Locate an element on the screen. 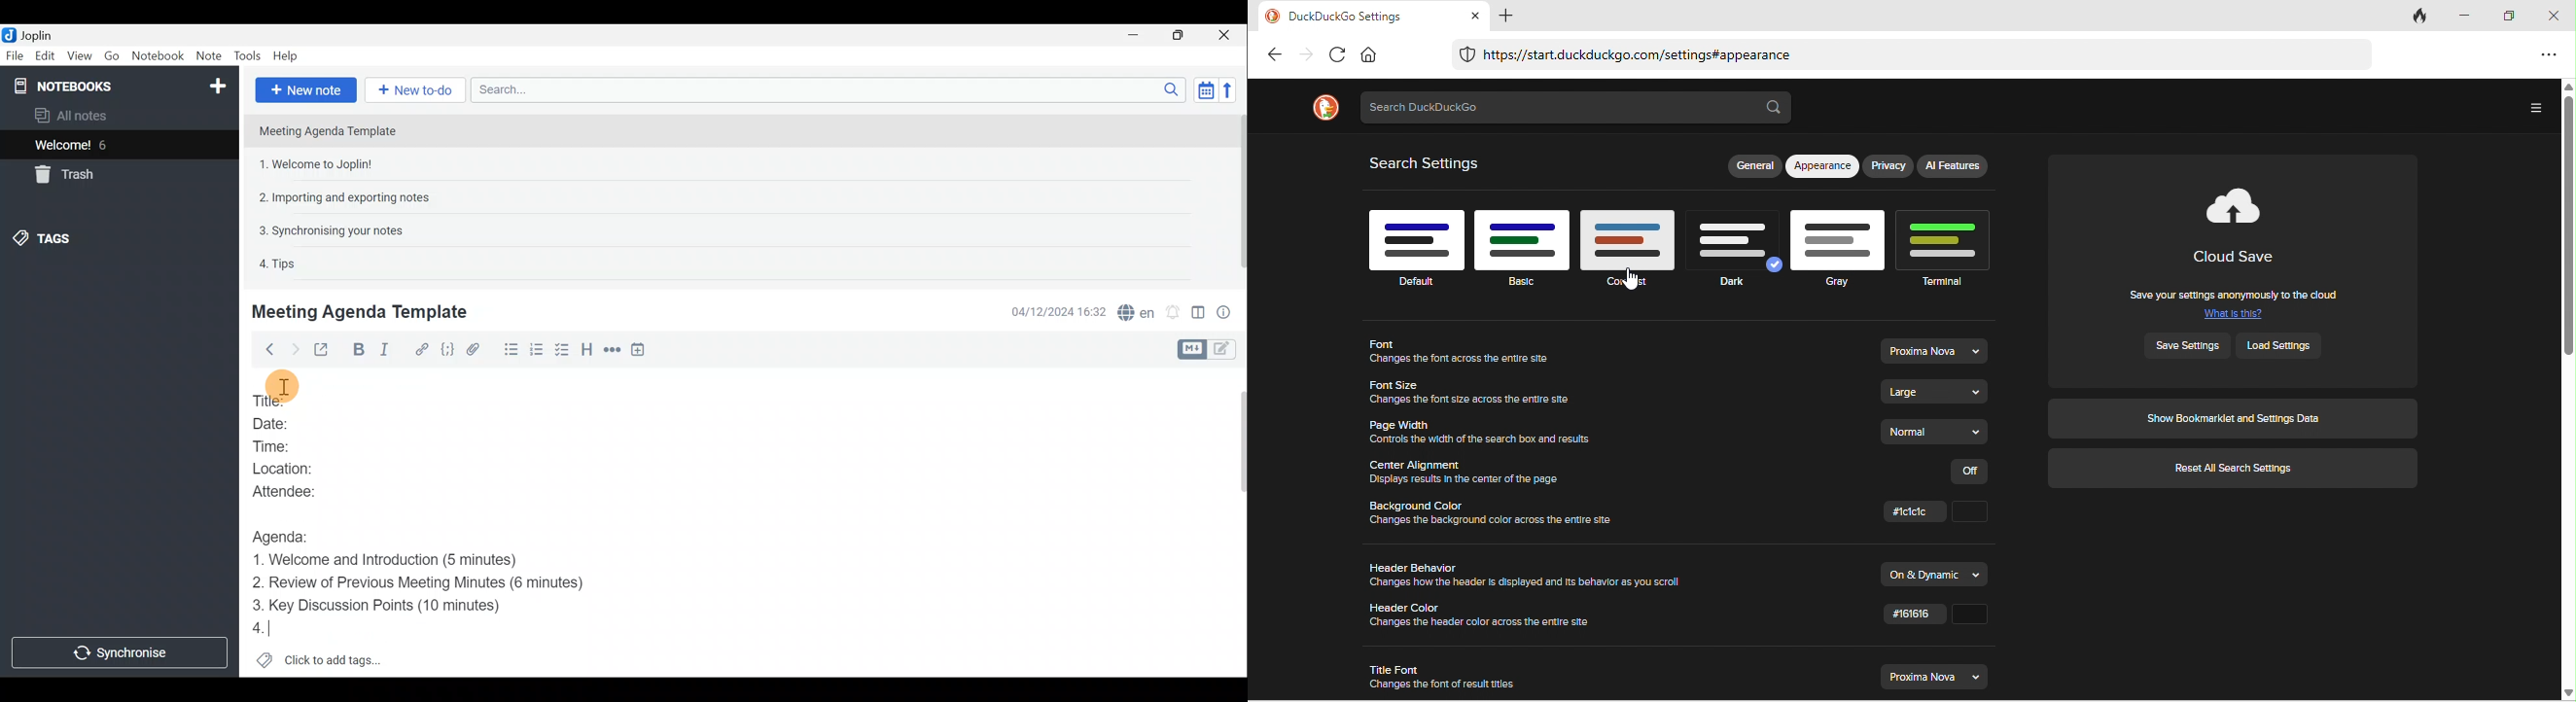 This screenshot has height=728, width=2576. appearance is located at coordinates (1823, 167).